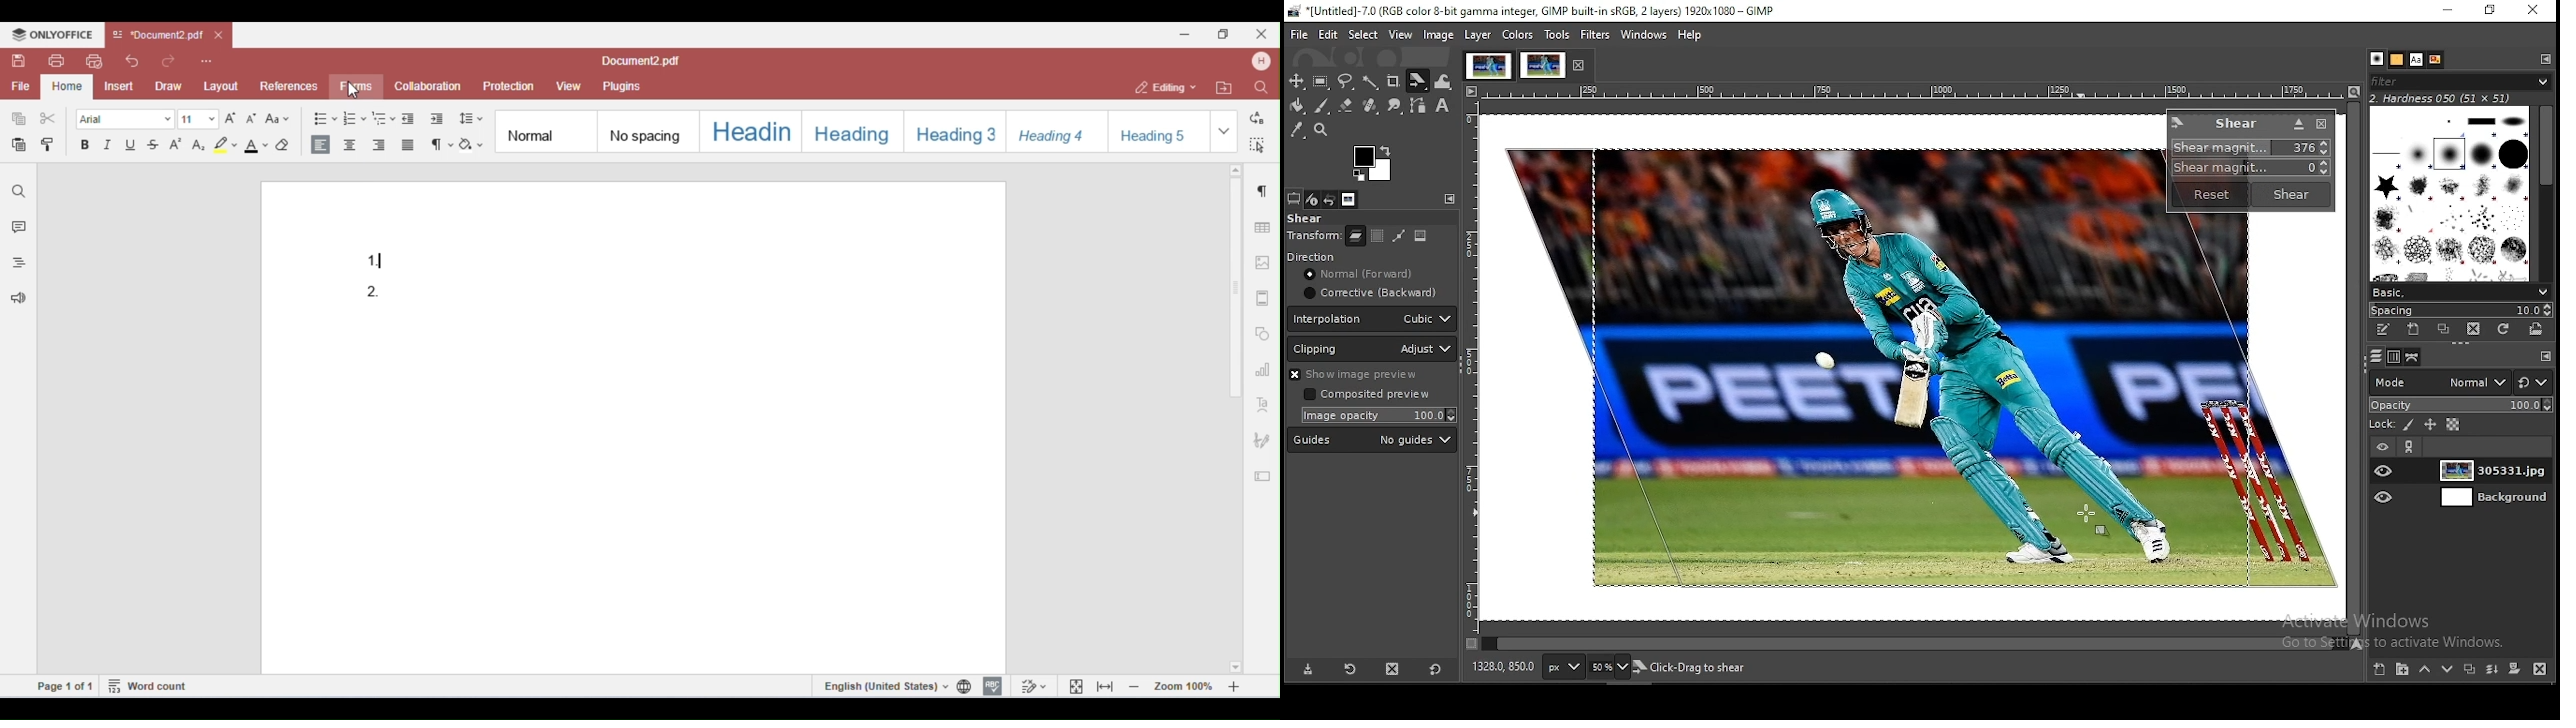  What do you see at coordinates (1306, 219) in the screenshot?
I see `shear` at bounding box center [1306, 219].